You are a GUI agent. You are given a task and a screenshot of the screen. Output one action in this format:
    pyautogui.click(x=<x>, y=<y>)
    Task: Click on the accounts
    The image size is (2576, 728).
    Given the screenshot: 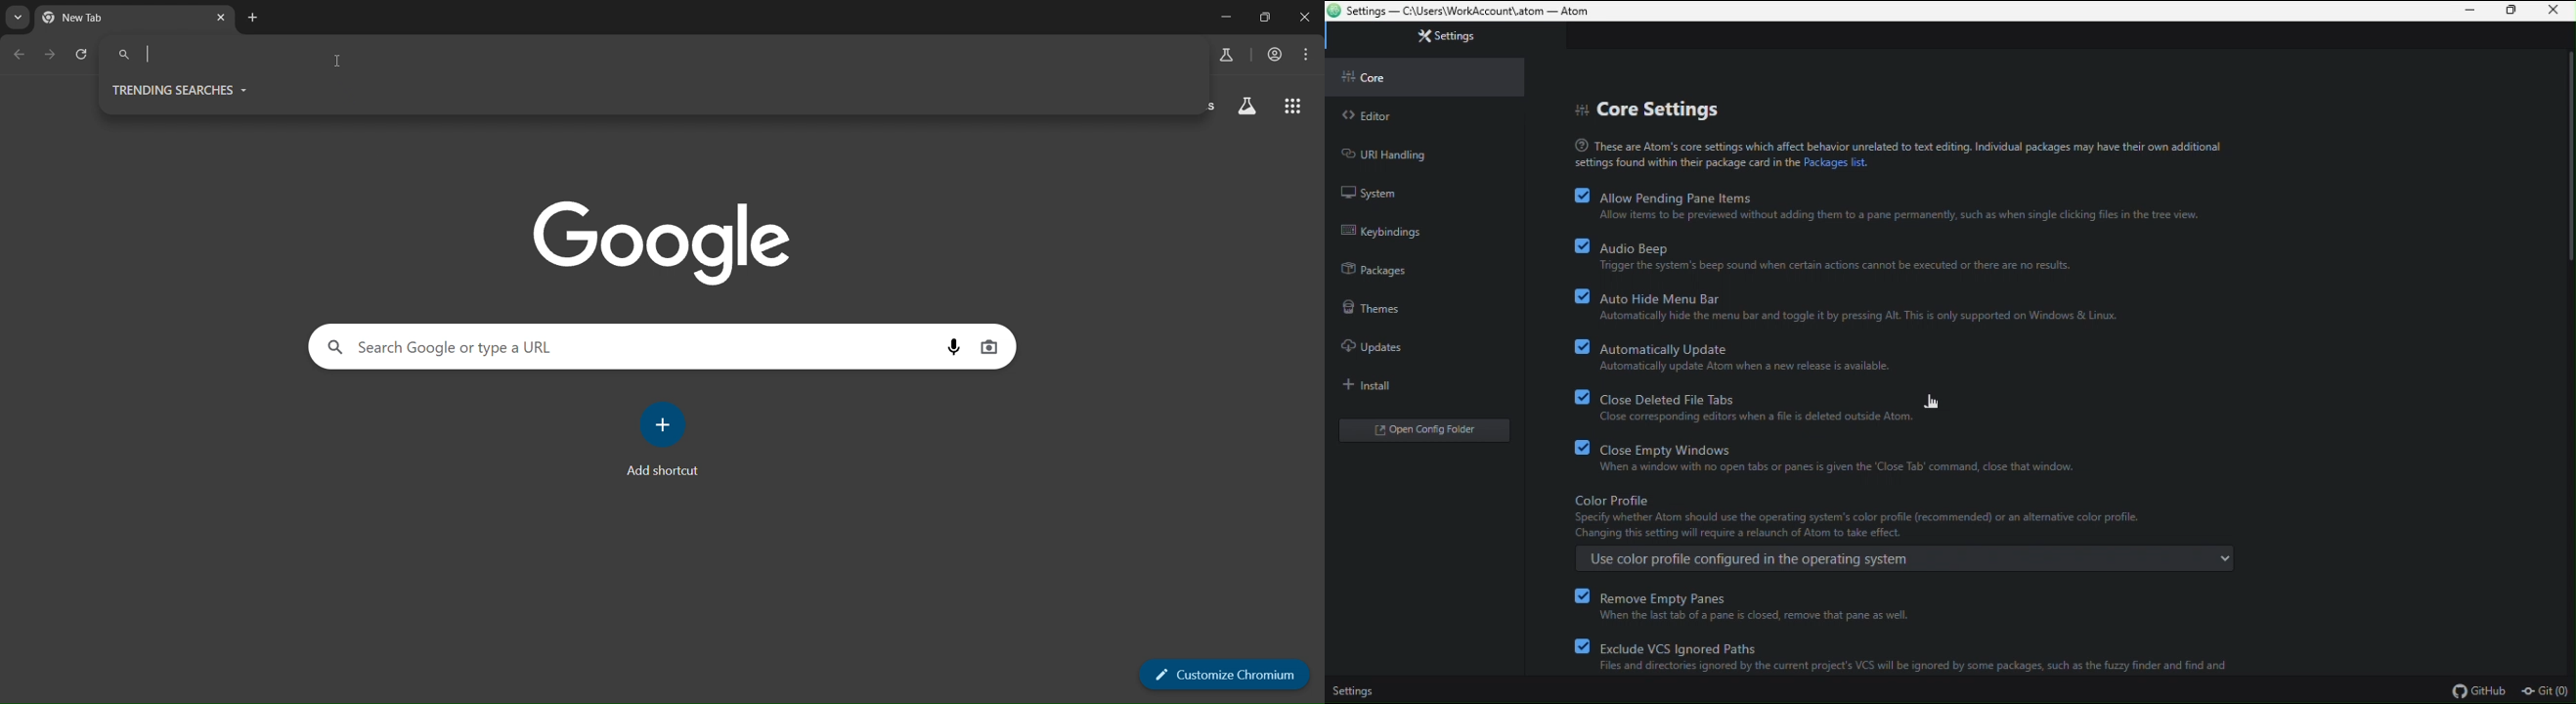 What is the action you would take?
    pyautogui.click(x=1276, y=54)
    